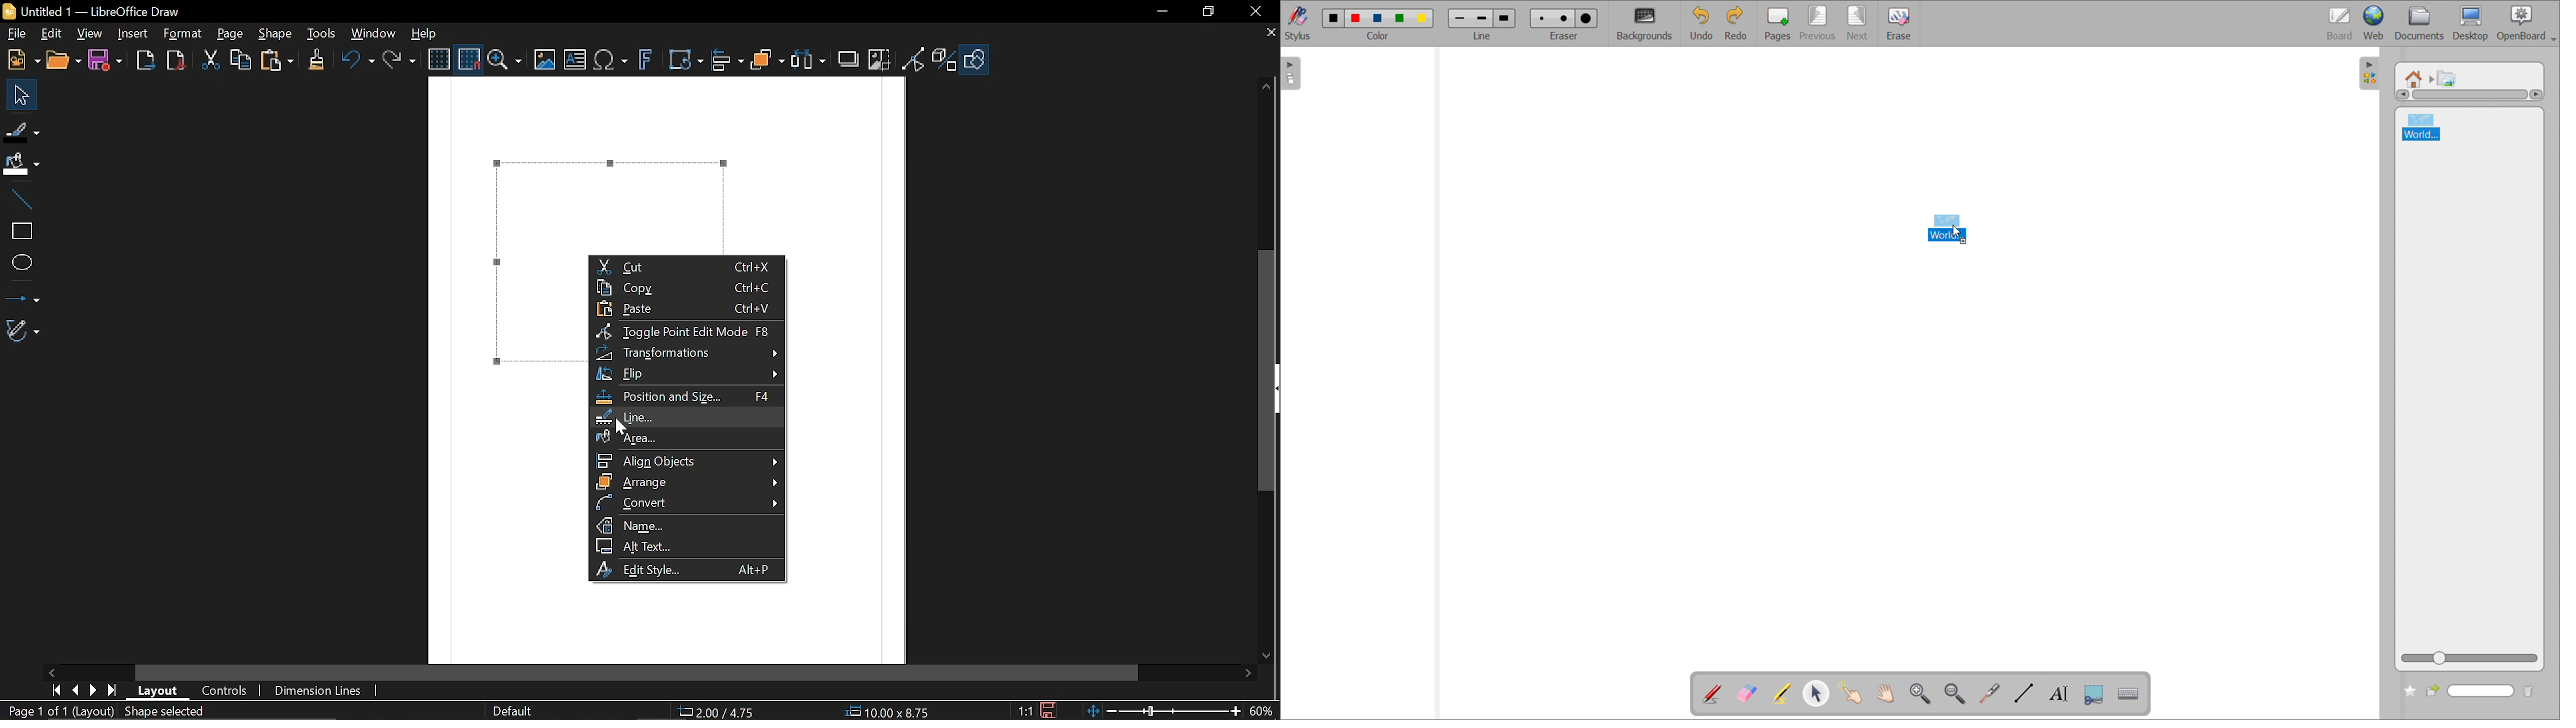 Image resolution: width=2576 pixels, height=728 pixels. What do you see at coordinates (425, 33) in the screenshot?
I see `Help` at bounding box center [425, 33].